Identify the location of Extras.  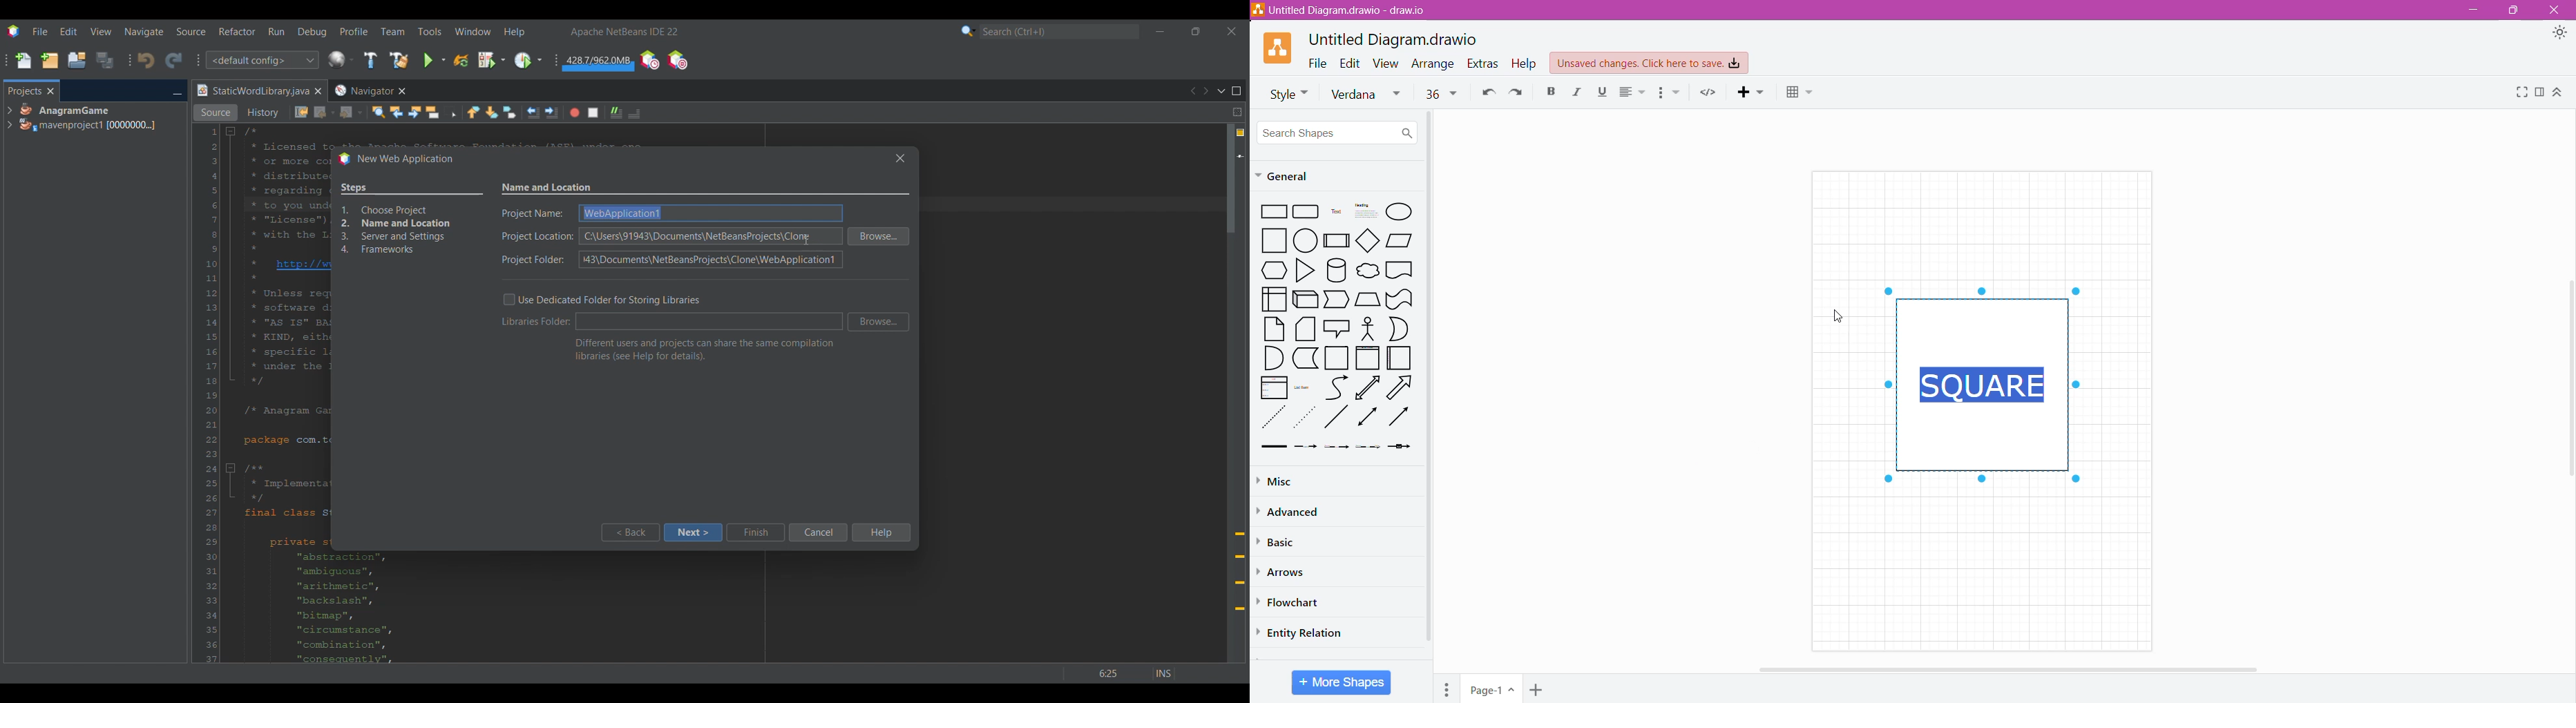
(1482, 64).